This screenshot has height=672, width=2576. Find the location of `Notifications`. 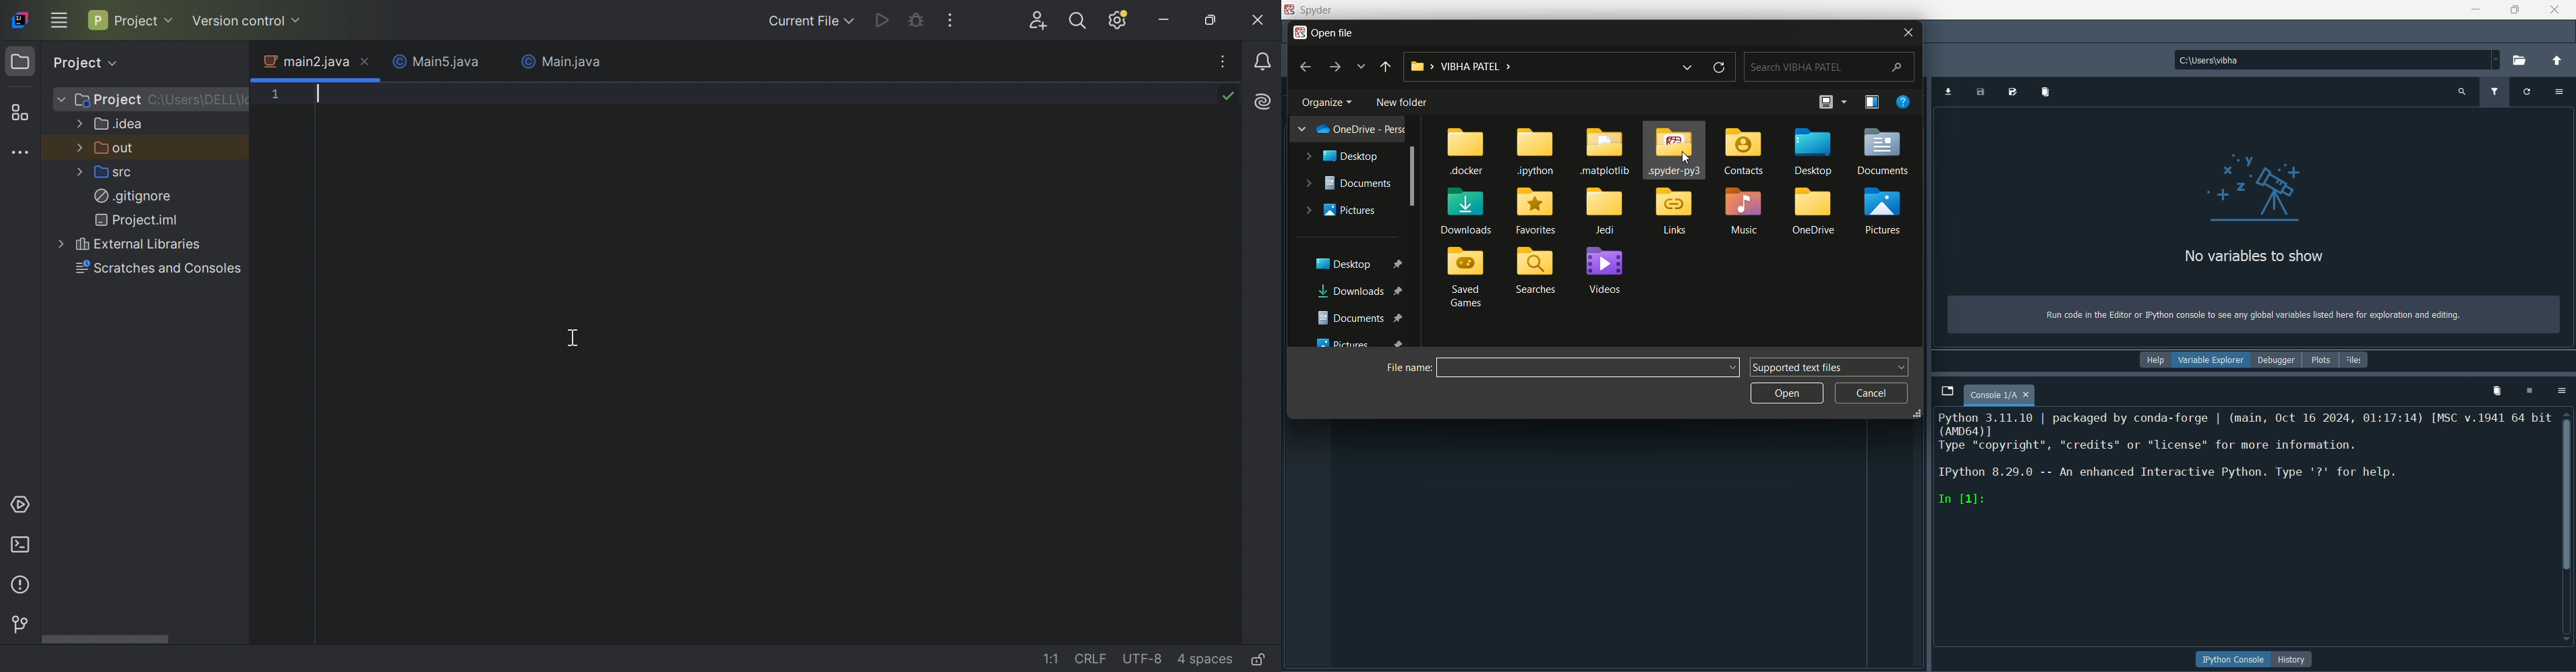

Notifications is located at coordinates (1265, 62).